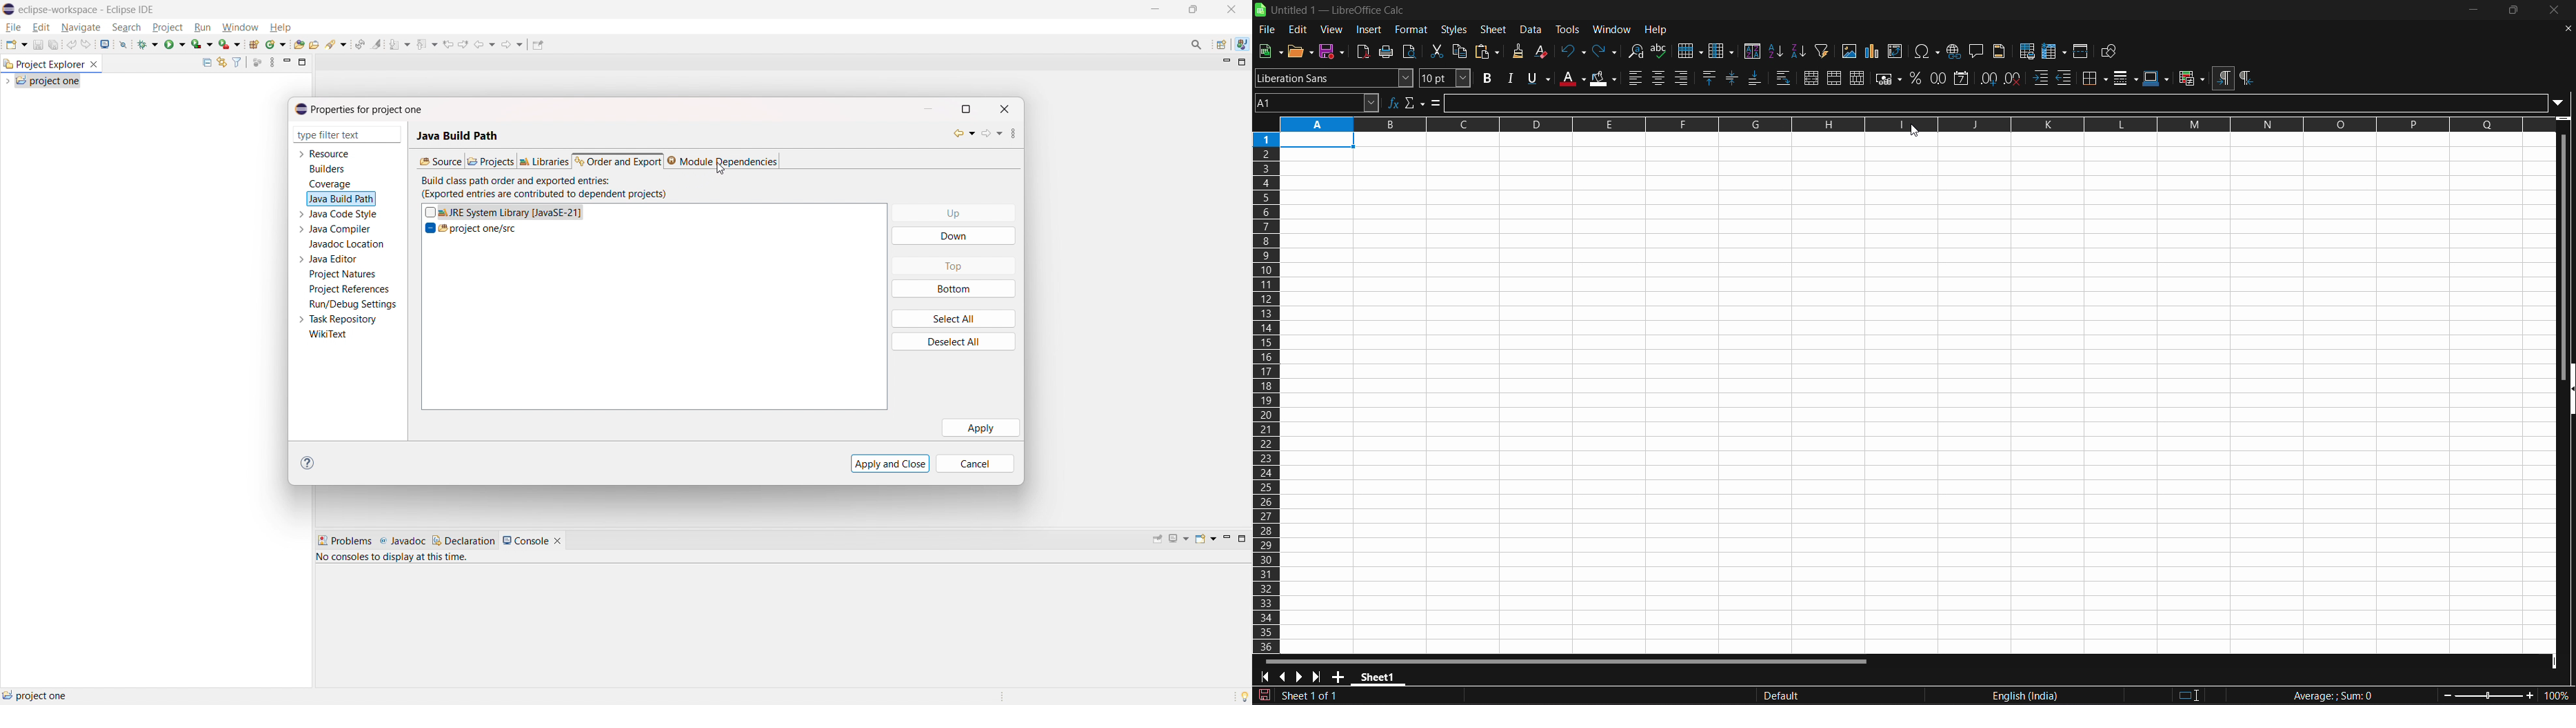 The height and width of the screenshot is (728, 2576). Describe the element at coordinates (1850, 51) in the screenshot. I see `insert image` at that location.